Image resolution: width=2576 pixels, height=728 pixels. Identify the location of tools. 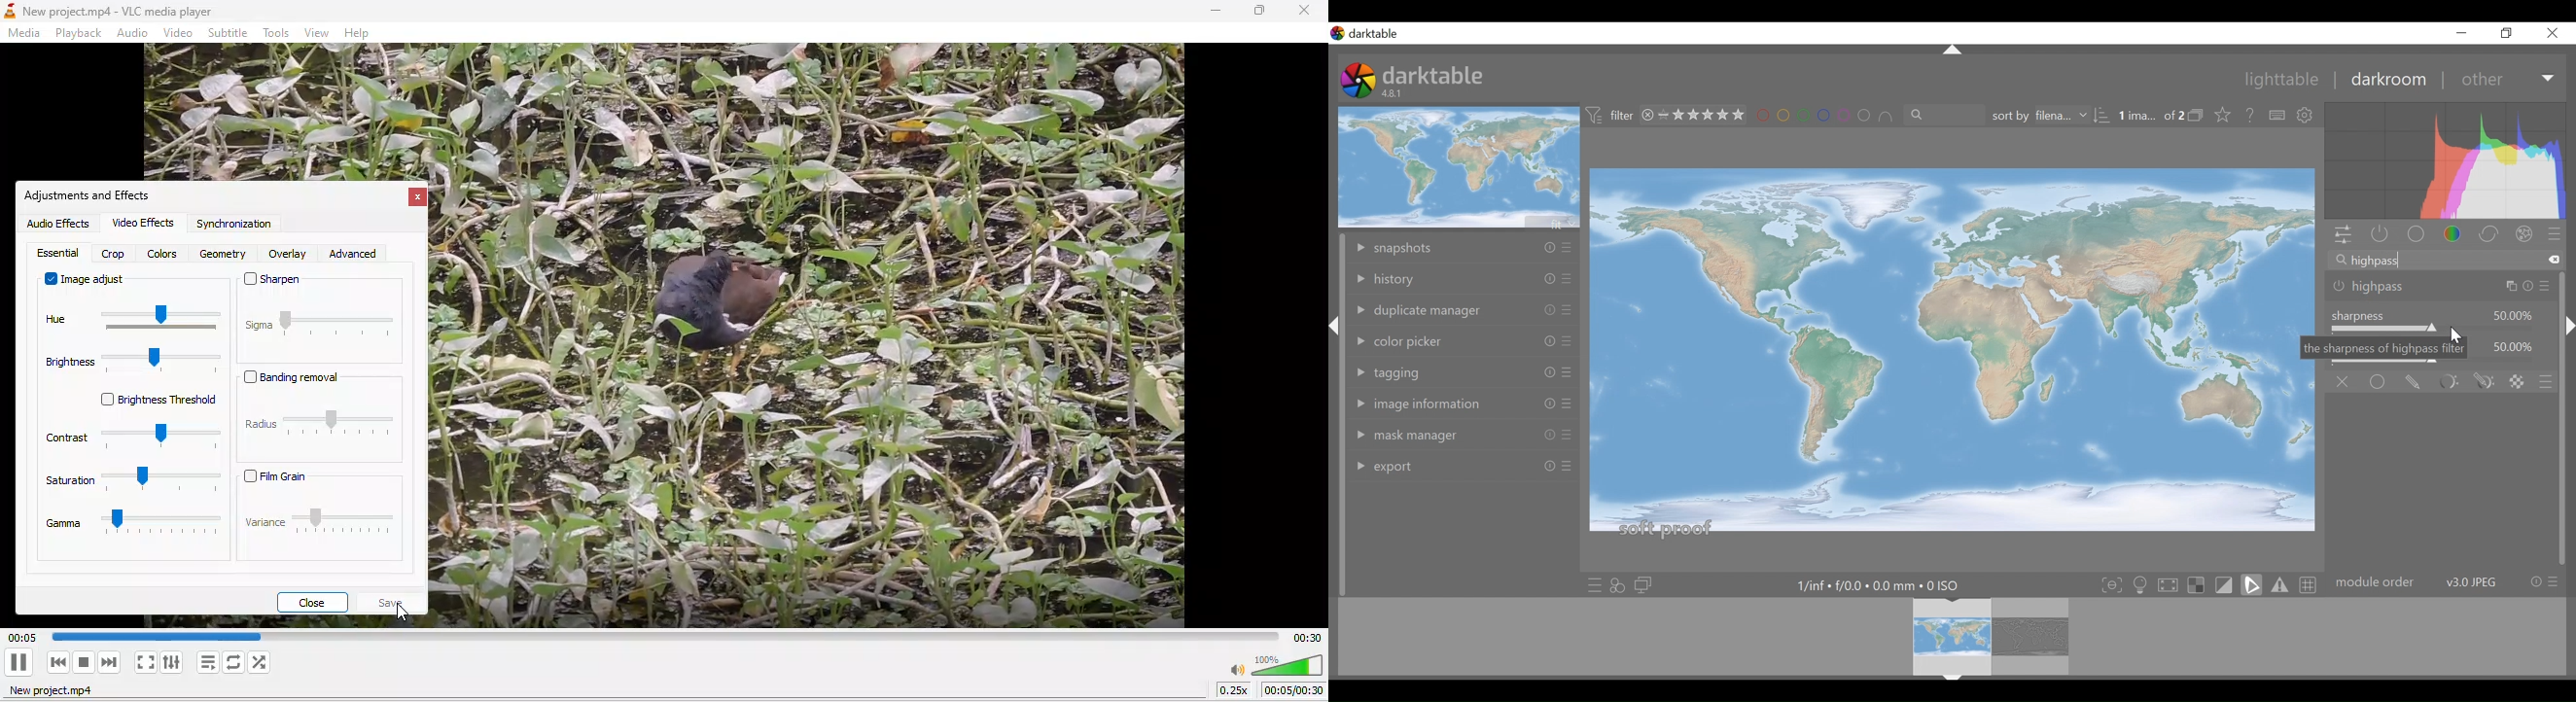
(278, 34).